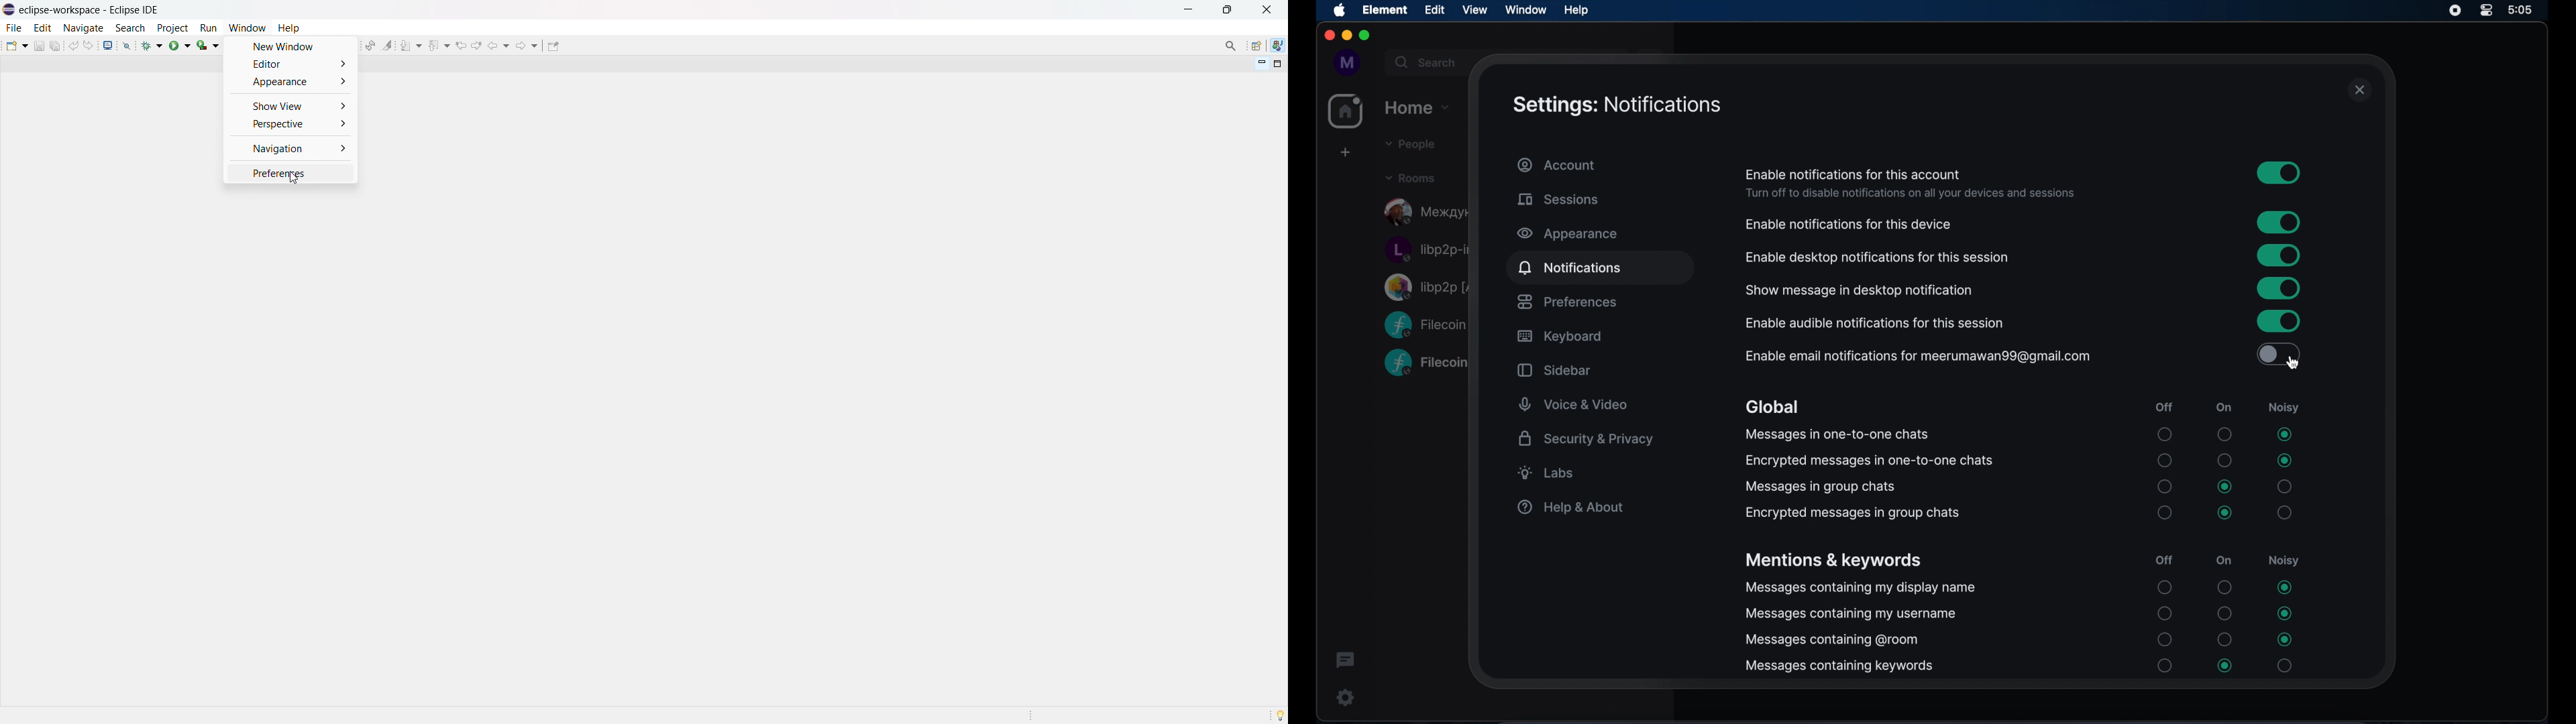  Describe the element at coordinates (1346, 36) in the screenshot. I see `minimize` at that location.